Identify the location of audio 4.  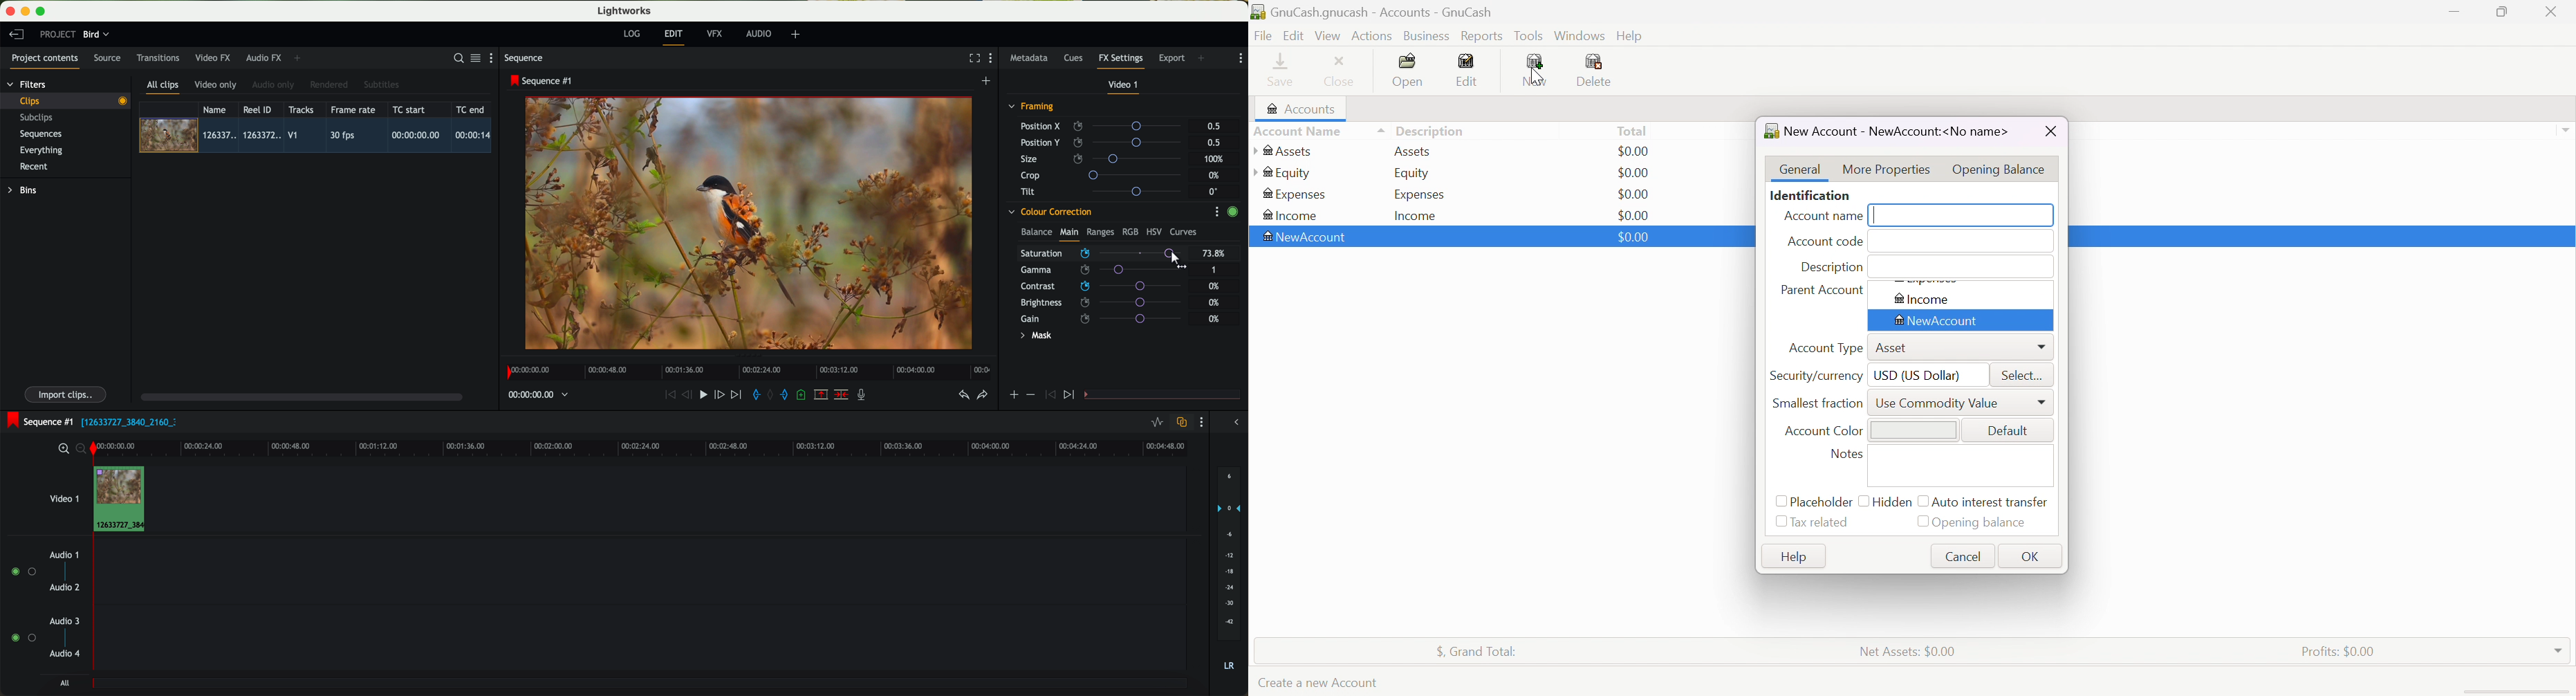
(65, 654).